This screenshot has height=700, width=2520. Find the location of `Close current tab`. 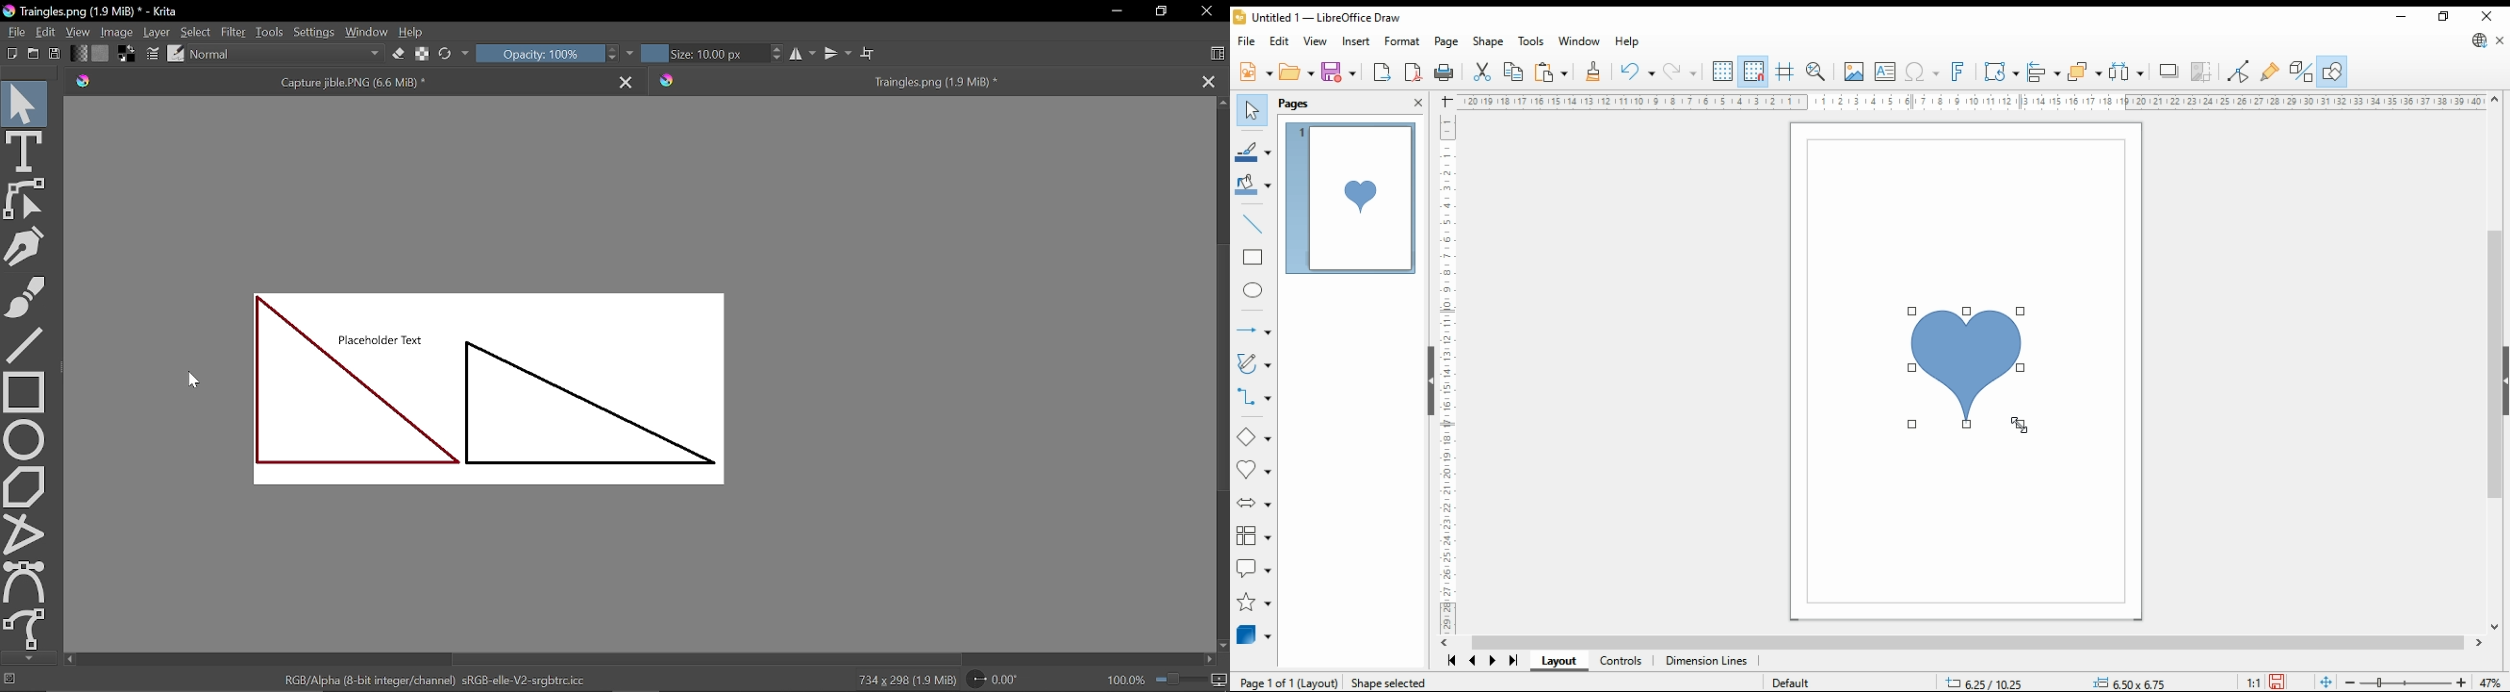

Close current tab is located at coordinates (629, 80).